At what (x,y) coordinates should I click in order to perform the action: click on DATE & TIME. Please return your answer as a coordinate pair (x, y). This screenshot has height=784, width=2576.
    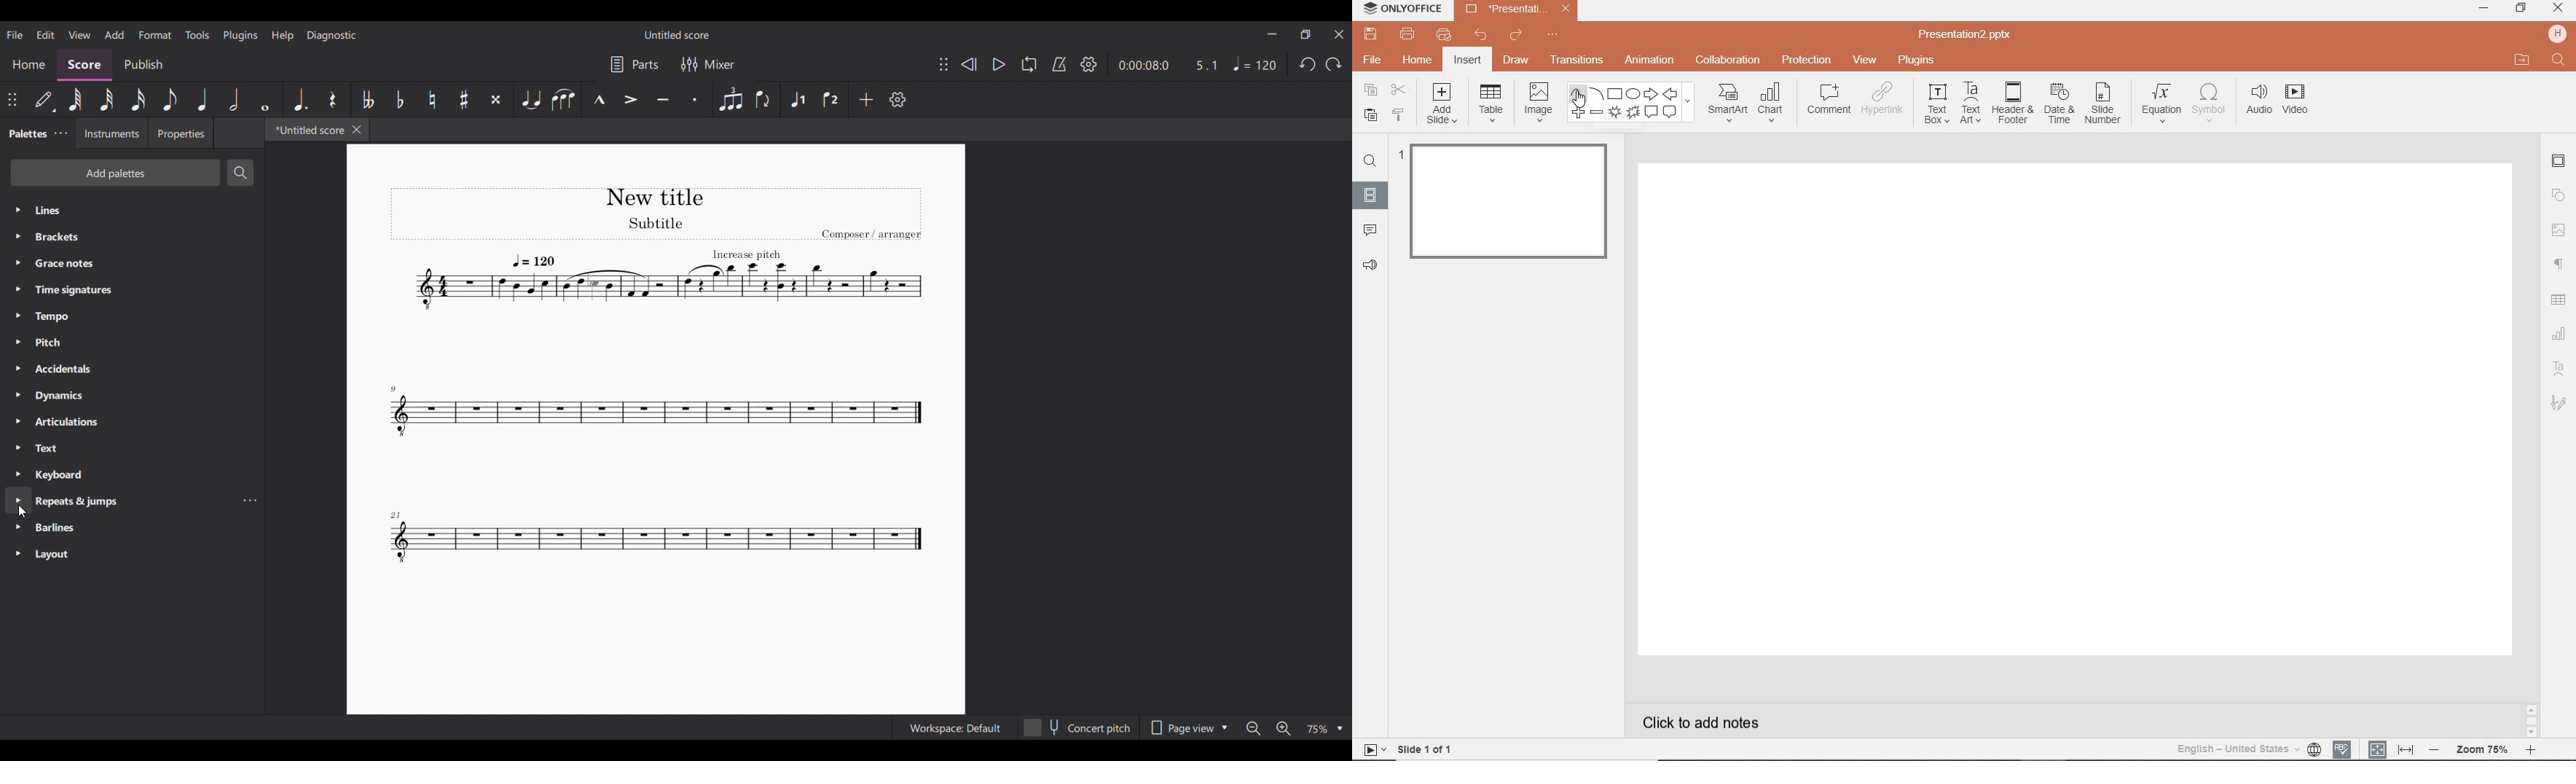
    Looking at the image, I should click on (2059, 106).